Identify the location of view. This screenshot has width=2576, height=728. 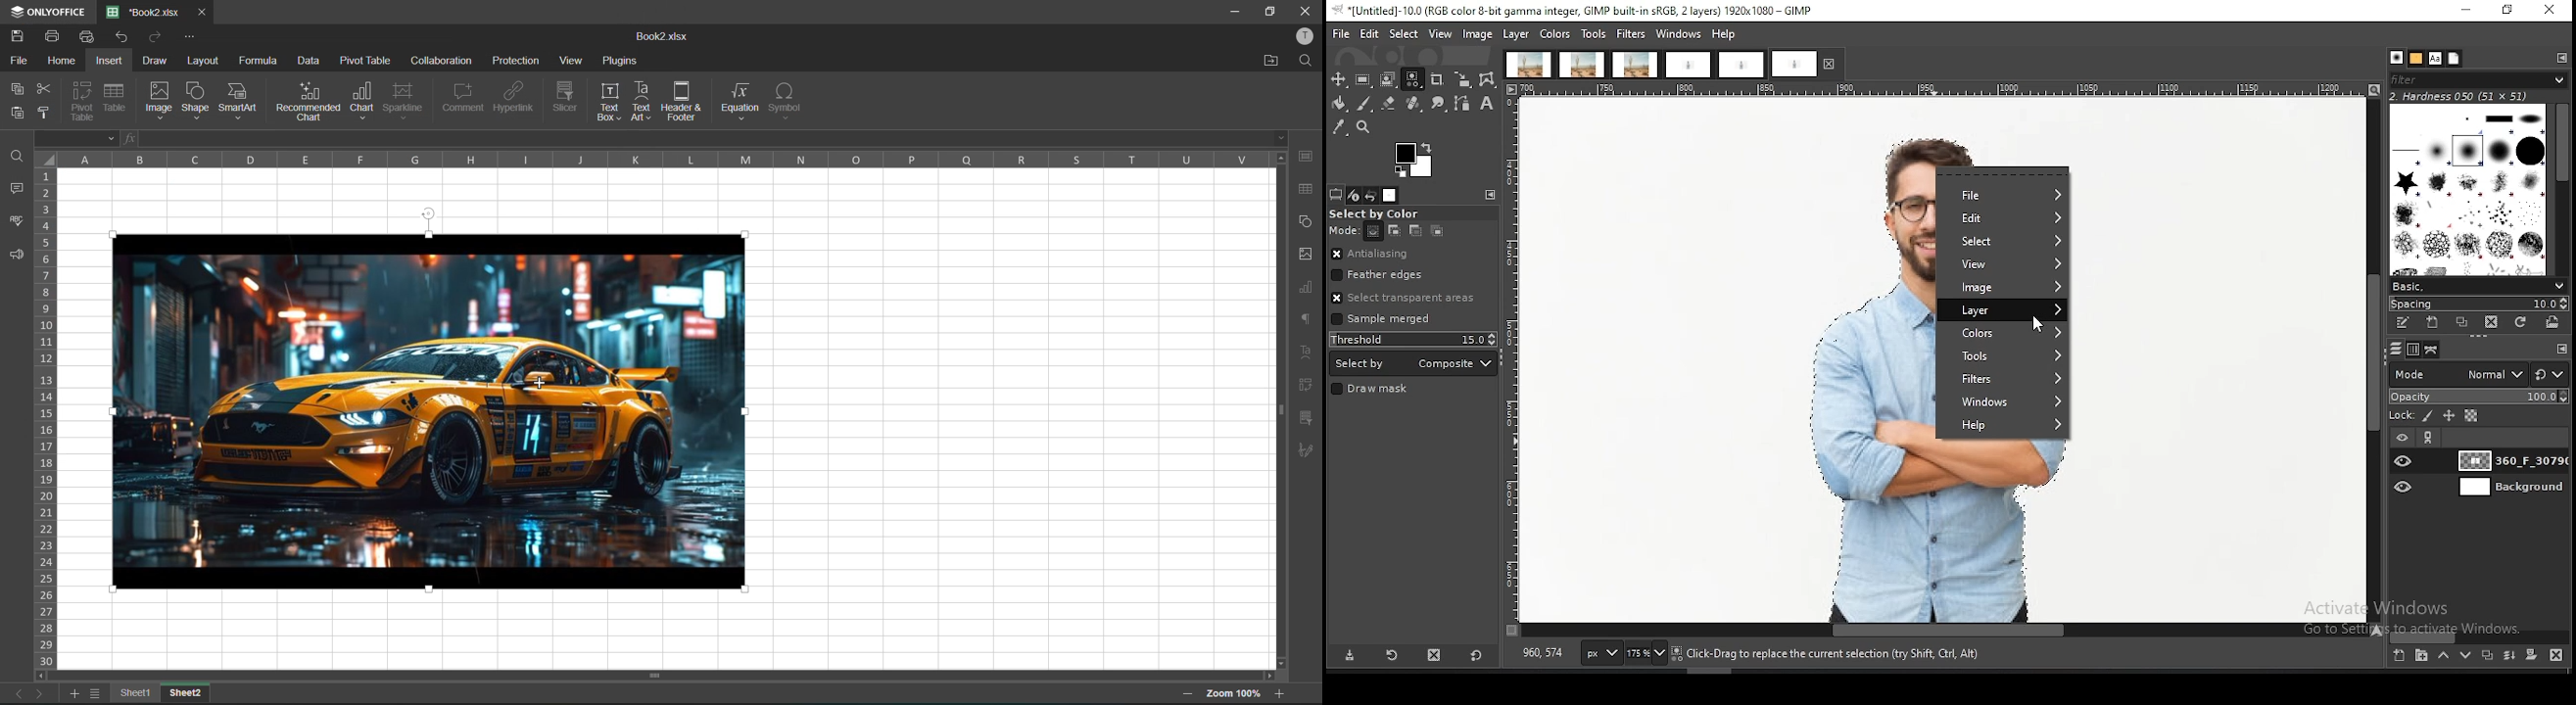
(574, 63).